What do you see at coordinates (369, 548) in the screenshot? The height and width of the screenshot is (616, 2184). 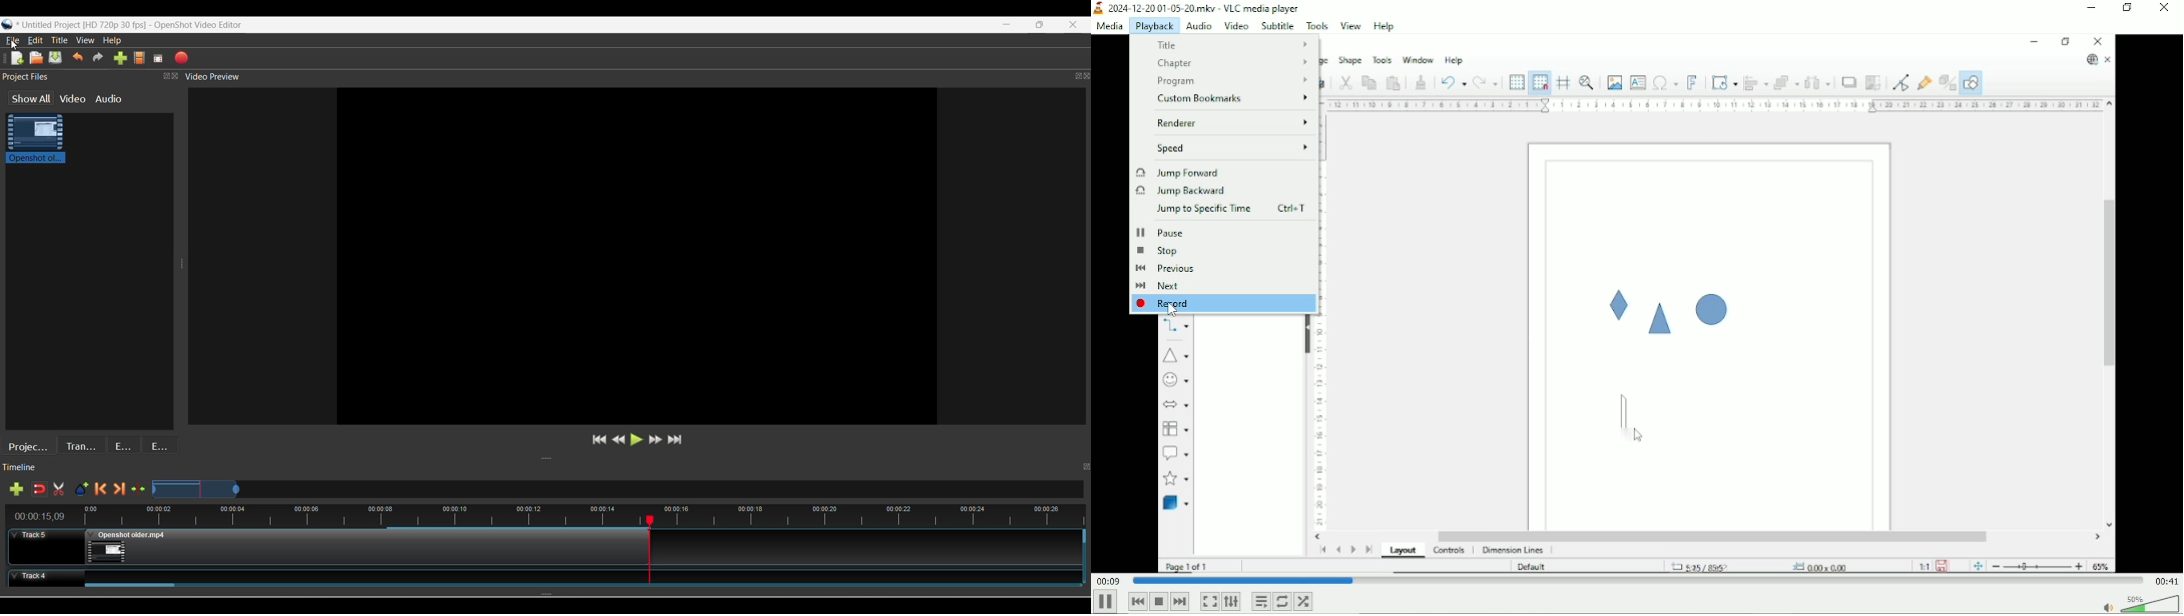 I see `Clip at Track Panel` at bounding box center [369, 548].